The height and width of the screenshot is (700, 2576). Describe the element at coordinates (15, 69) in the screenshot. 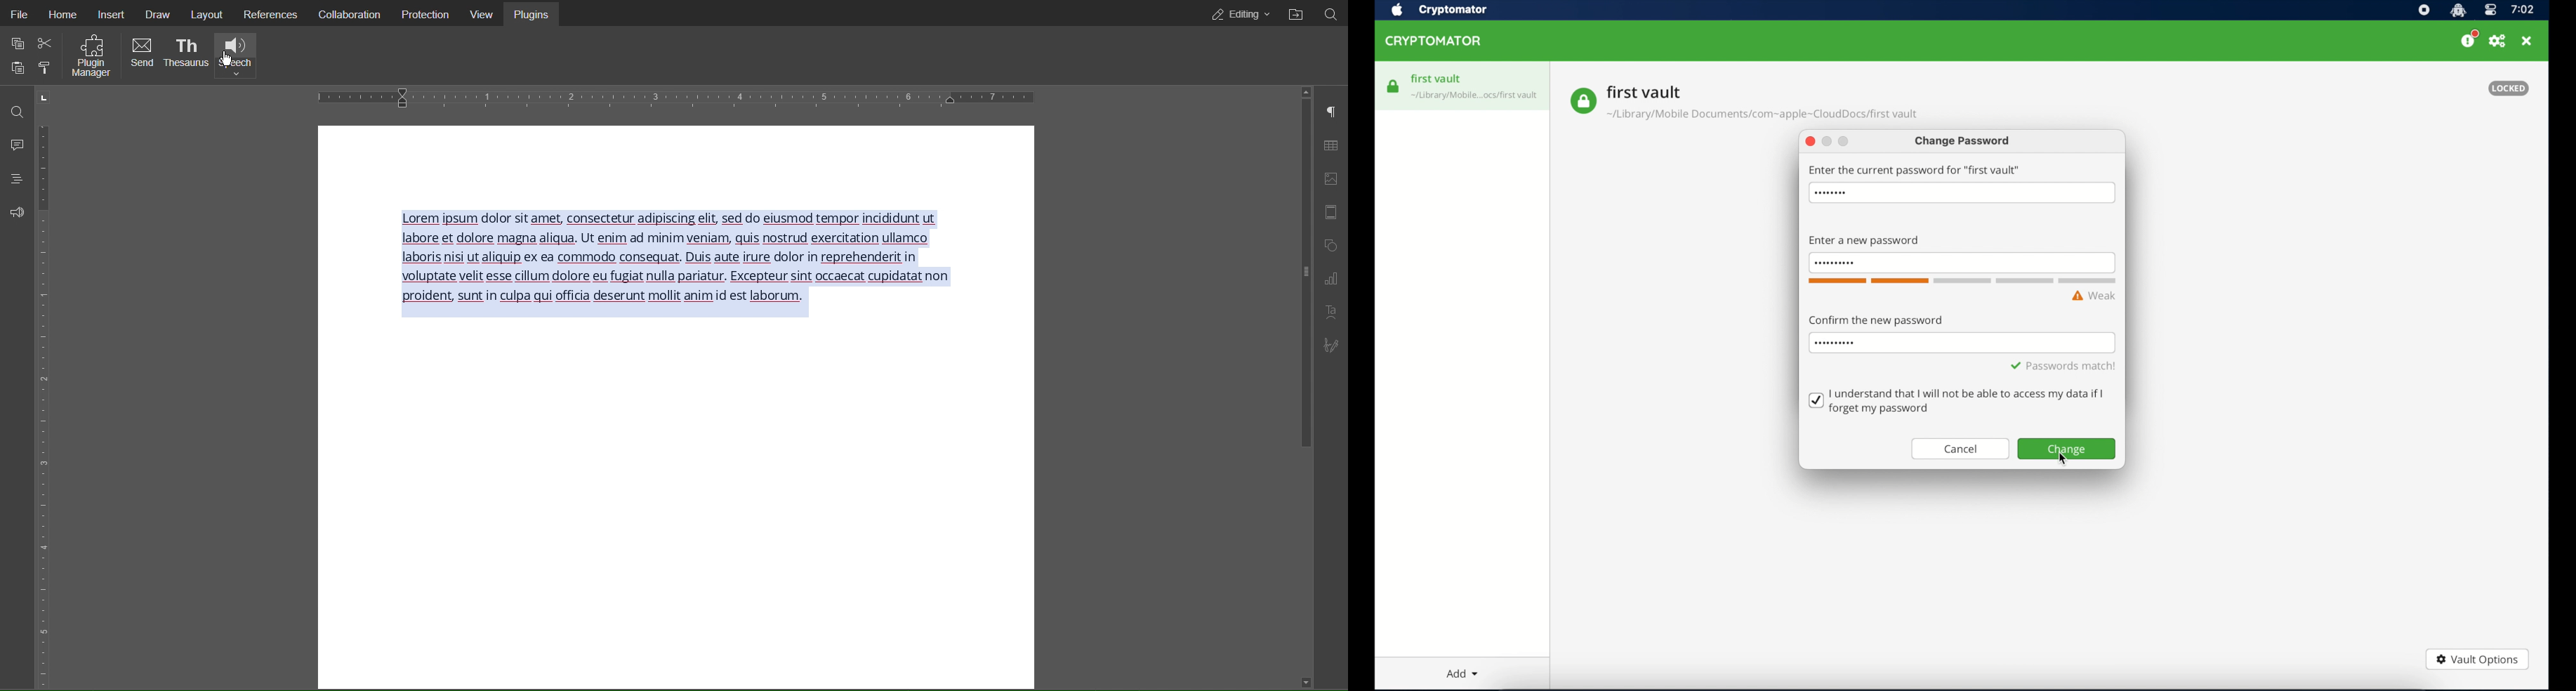

I see `Clipboard` at that location.